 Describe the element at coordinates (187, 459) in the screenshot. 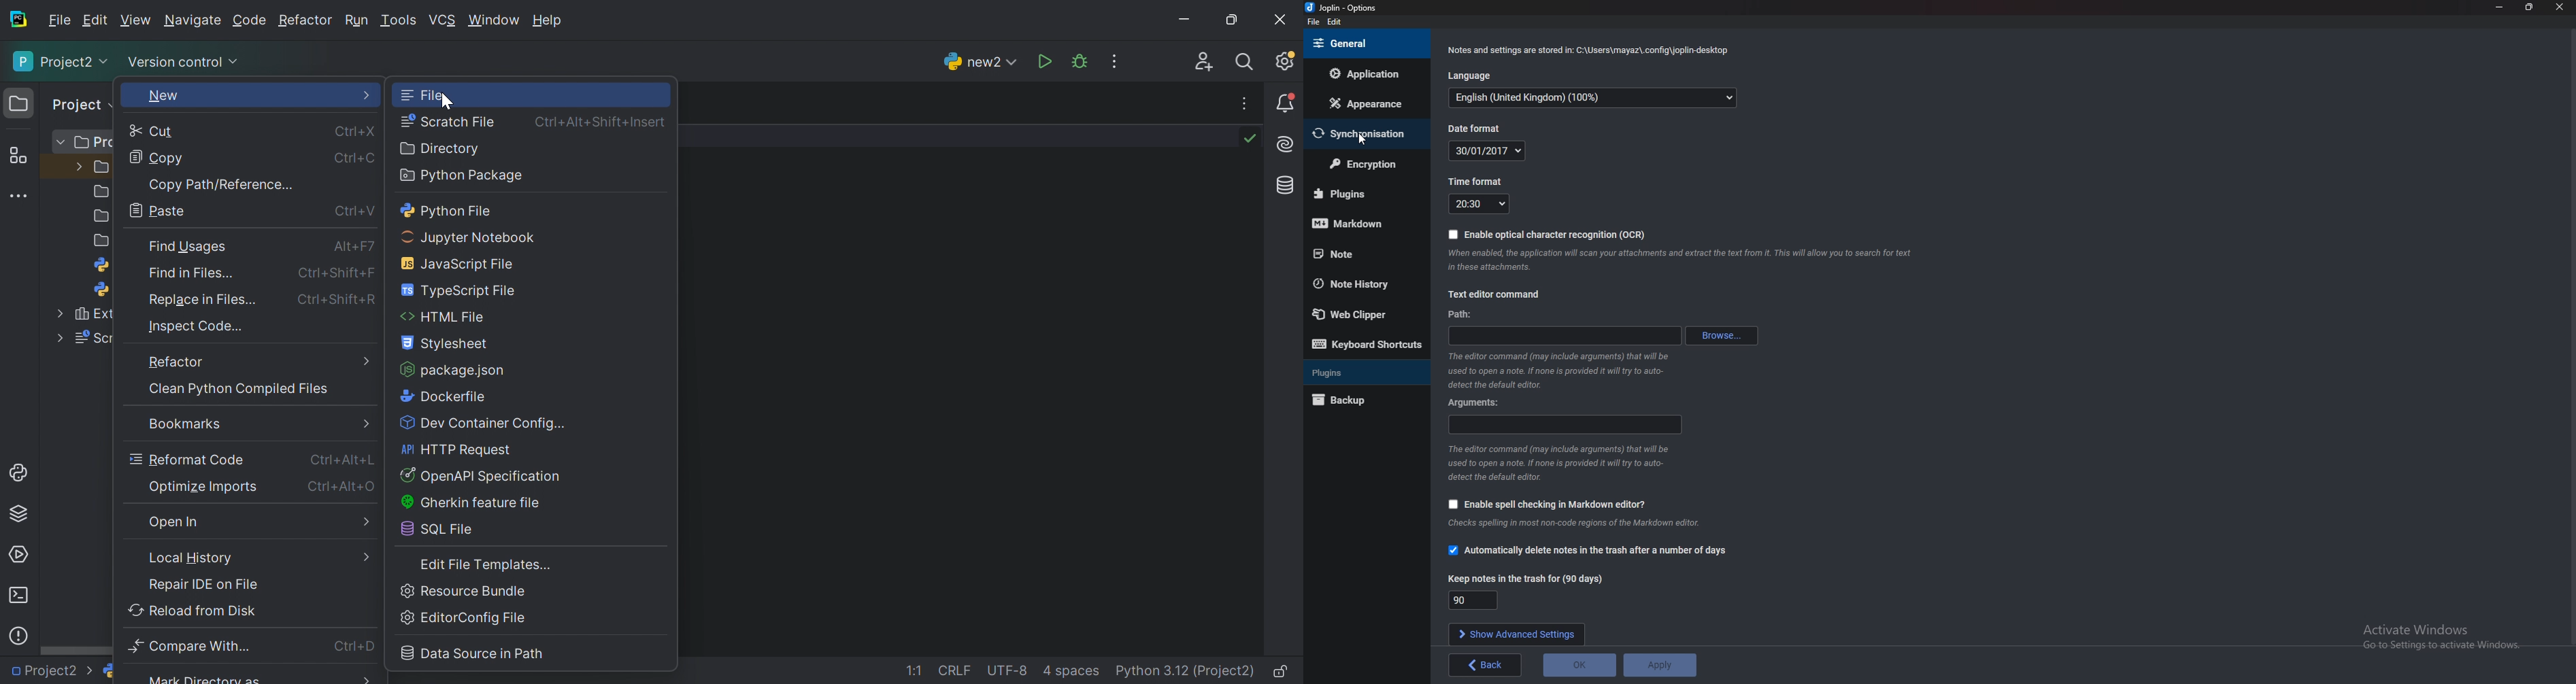

I see `Reformat code` at that location.